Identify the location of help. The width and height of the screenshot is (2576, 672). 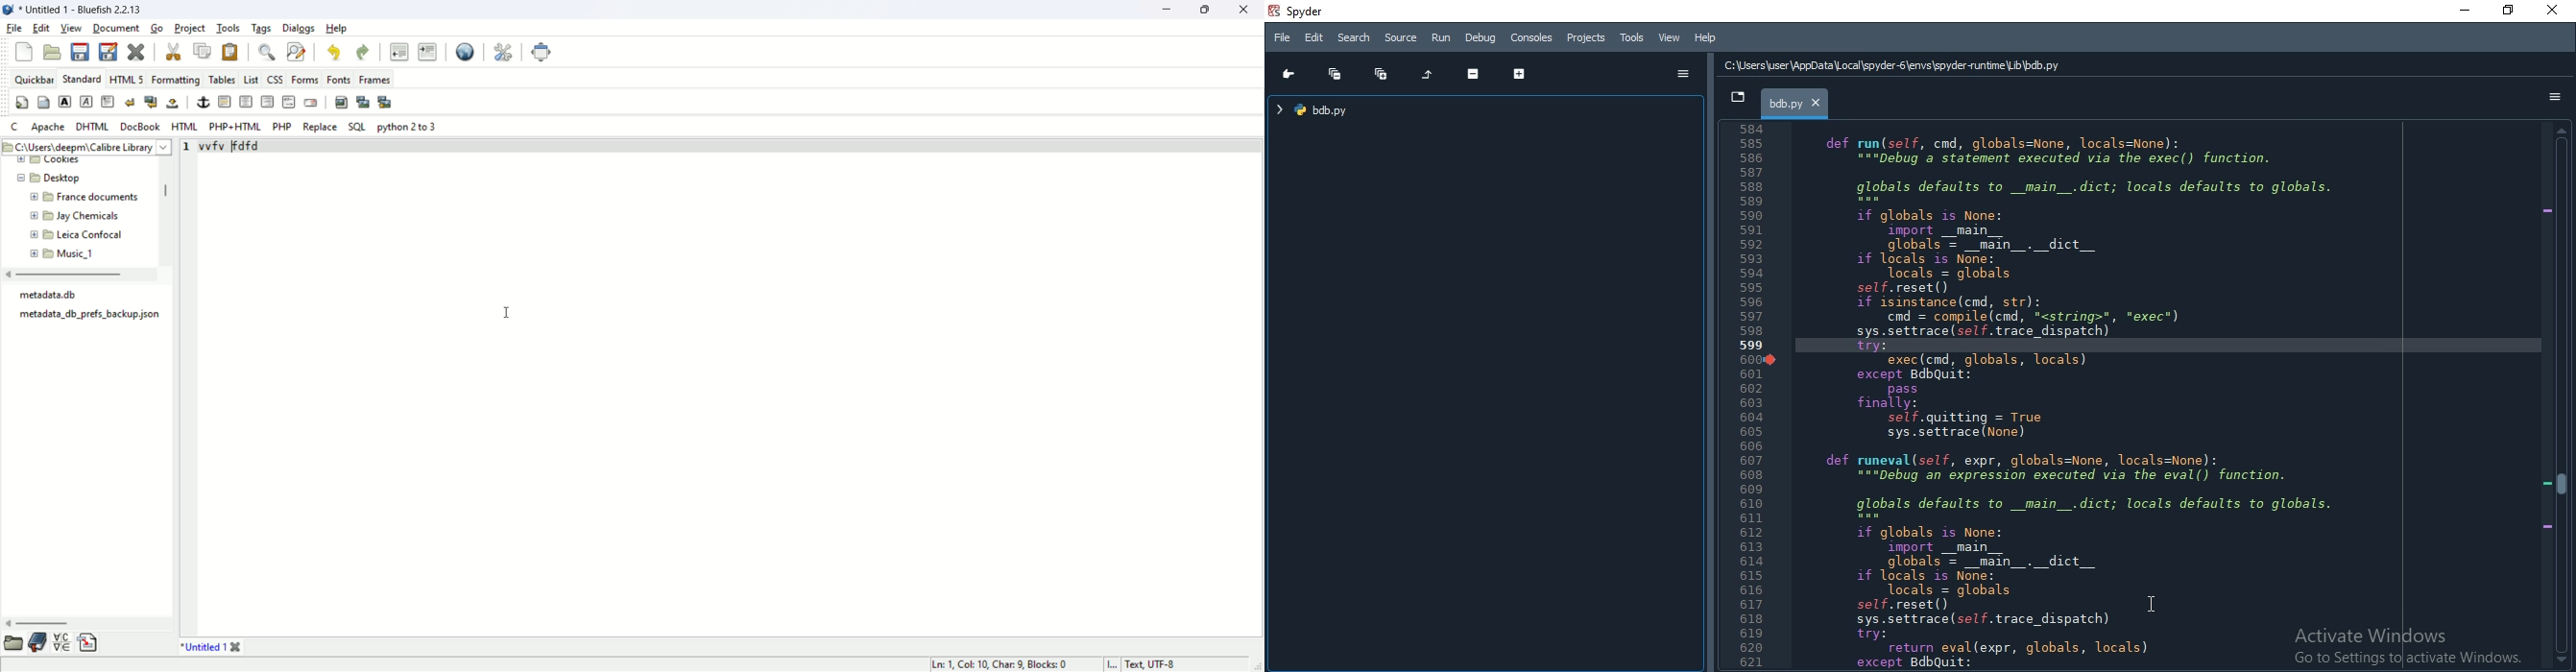
(339, 29).